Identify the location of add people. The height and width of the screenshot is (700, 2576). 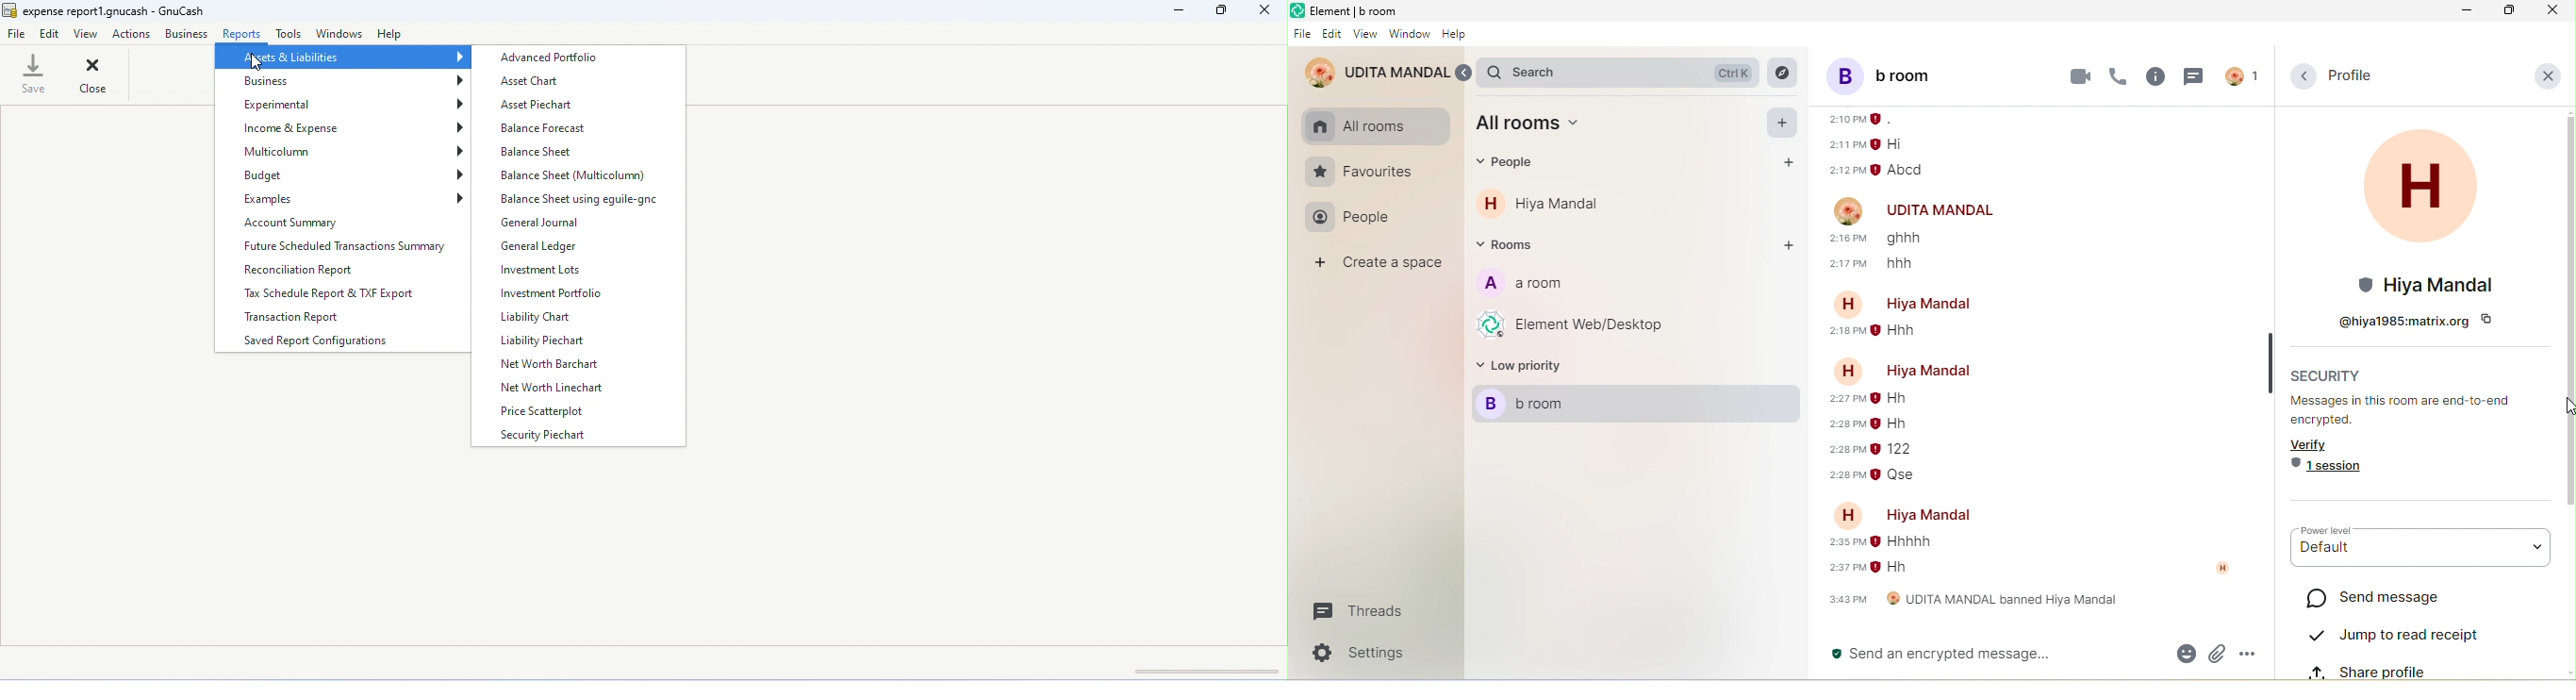
(1784, 162).